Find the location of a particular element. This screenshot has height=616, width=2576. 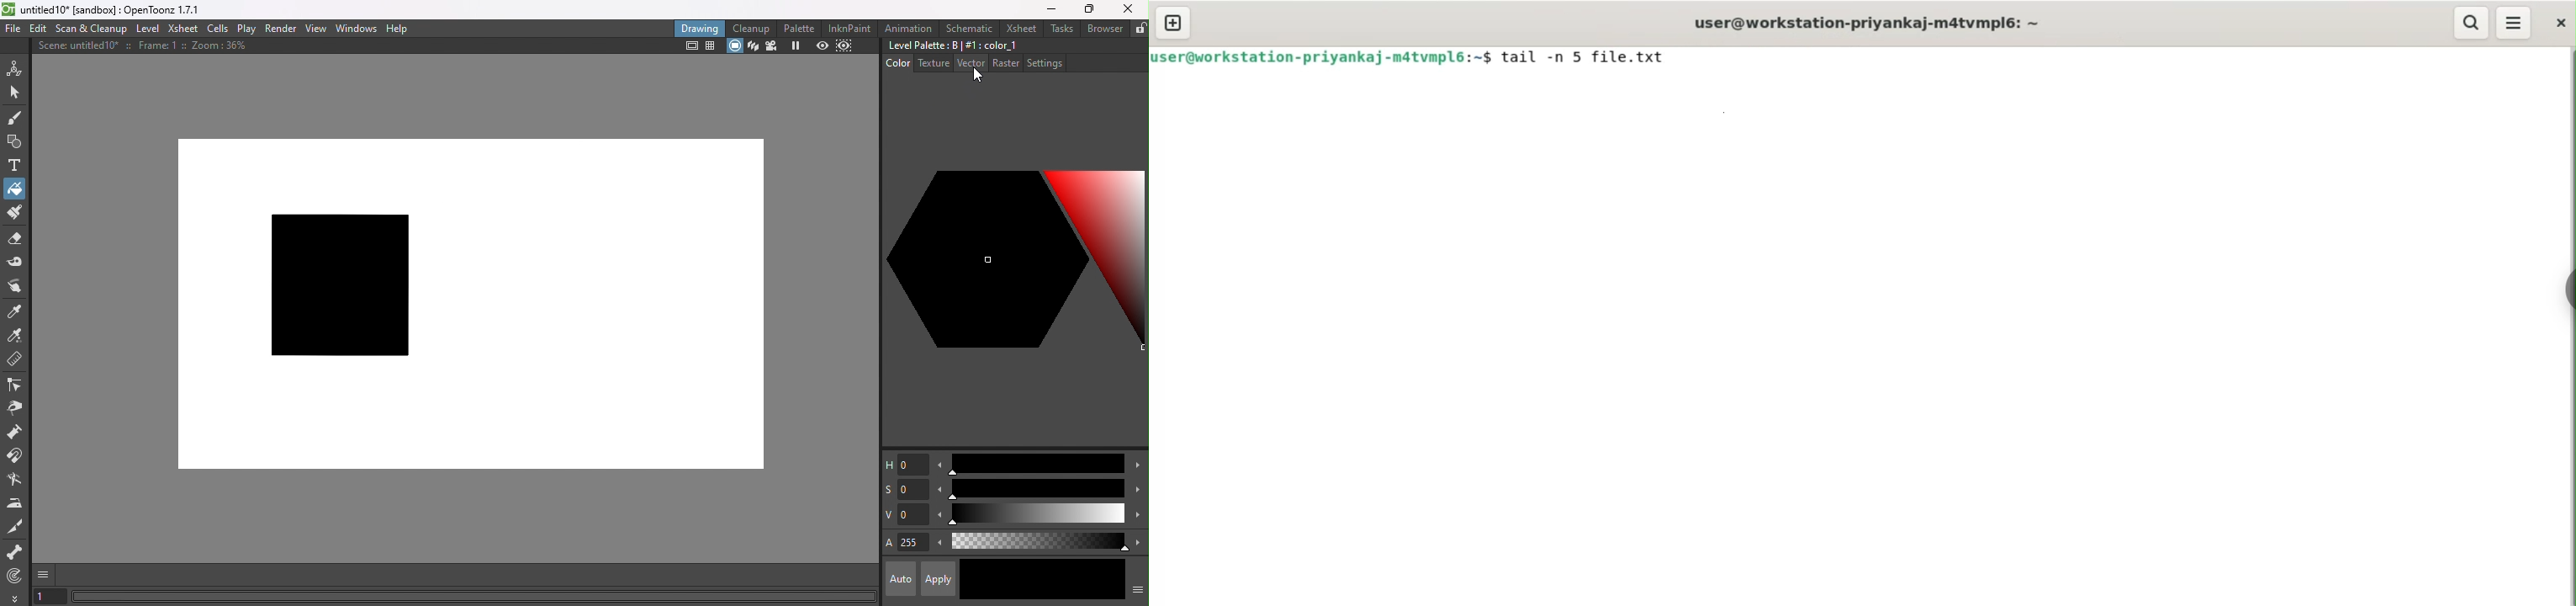

Increase is located at coordinates (1136, 488).